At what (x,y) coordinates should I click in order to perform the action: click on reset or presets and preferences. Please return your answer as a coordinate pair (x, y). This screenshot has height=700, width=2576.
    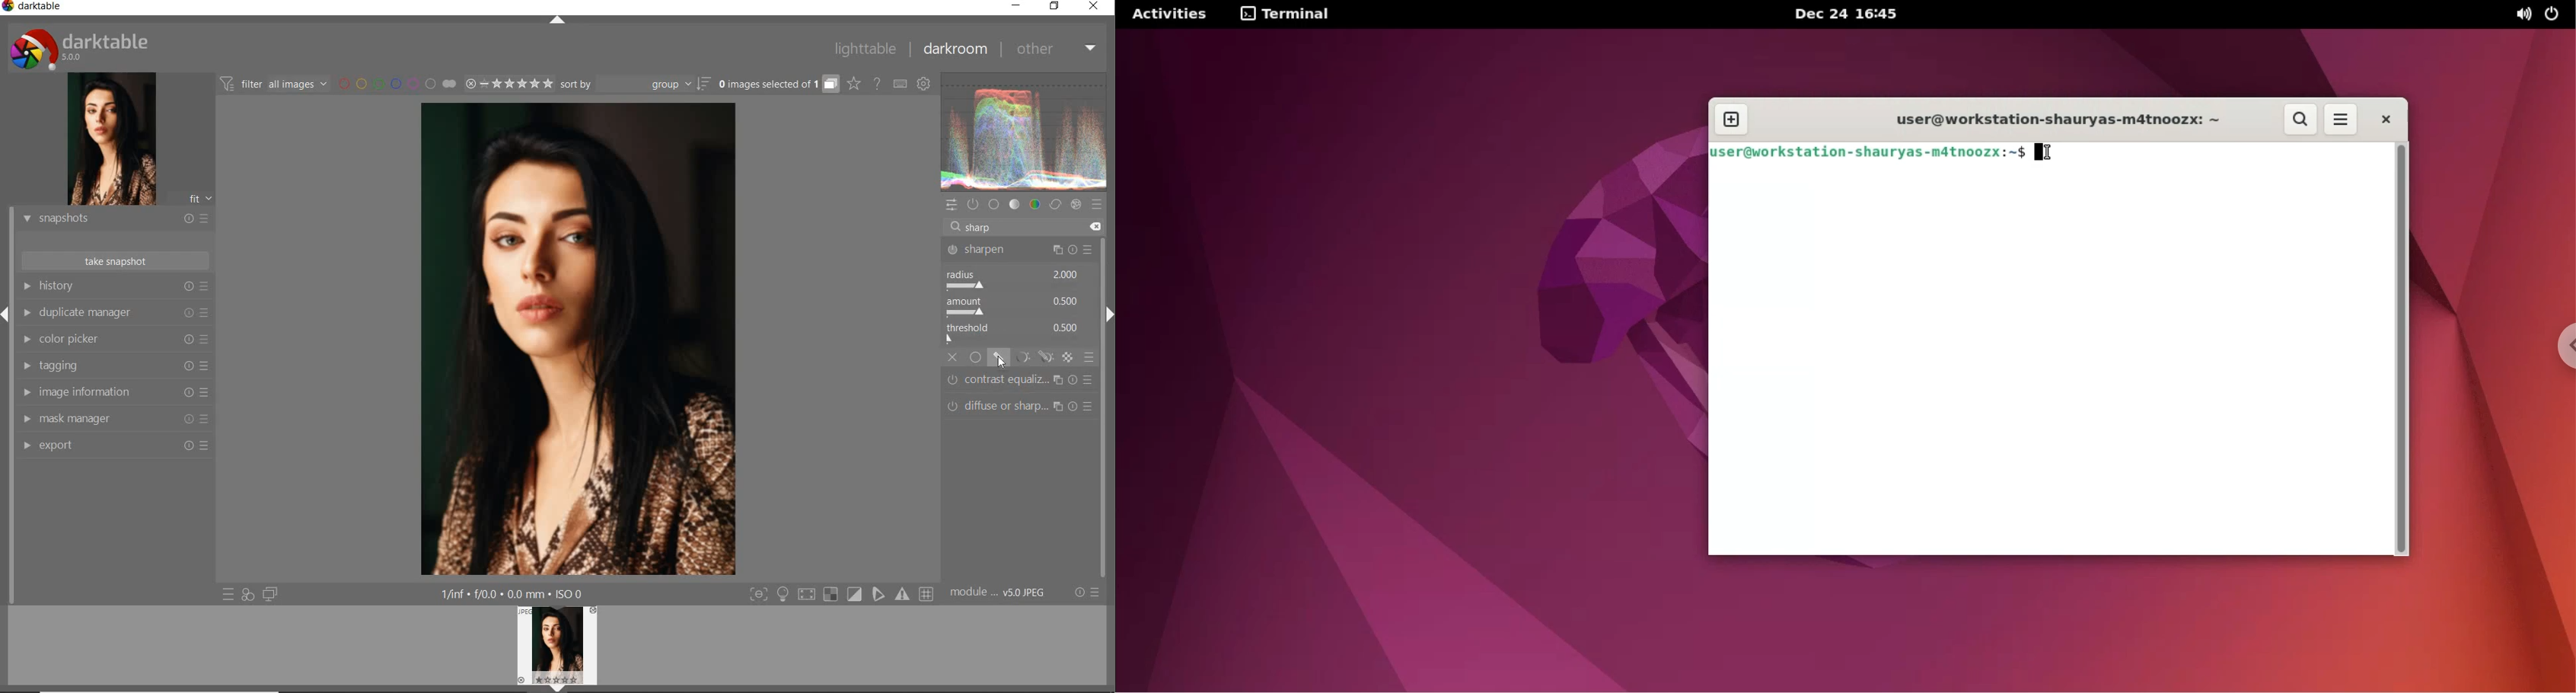
    Looking at the image, I should click on (1088, 593).